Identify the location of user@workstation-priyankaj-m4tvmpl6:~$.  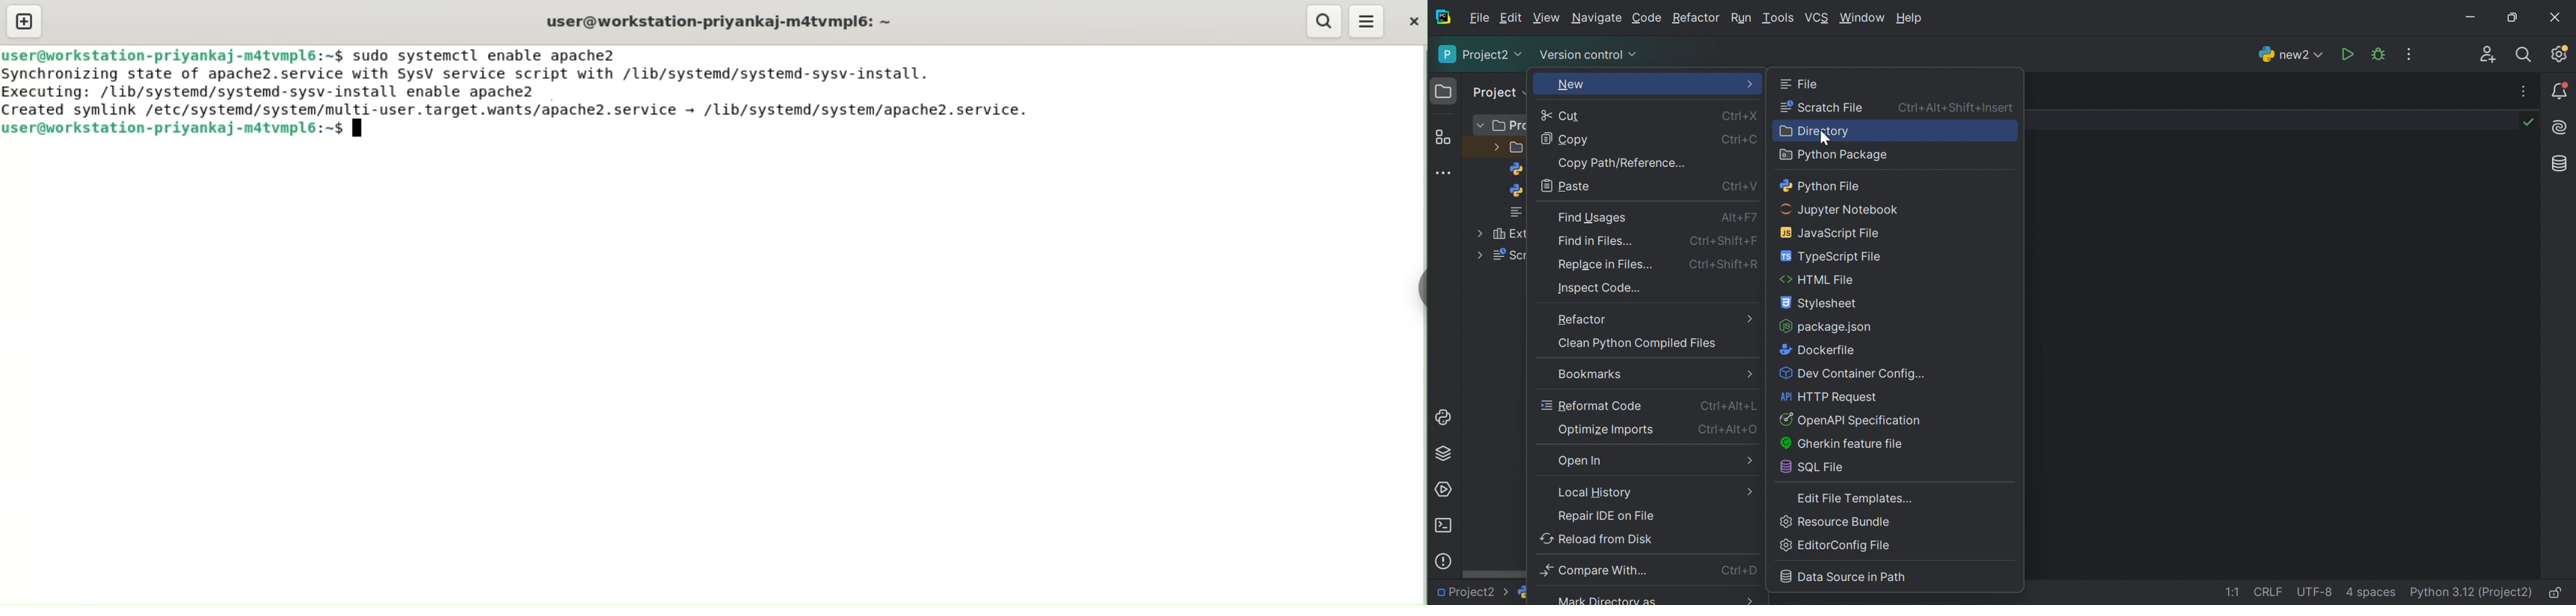
(716, 21).